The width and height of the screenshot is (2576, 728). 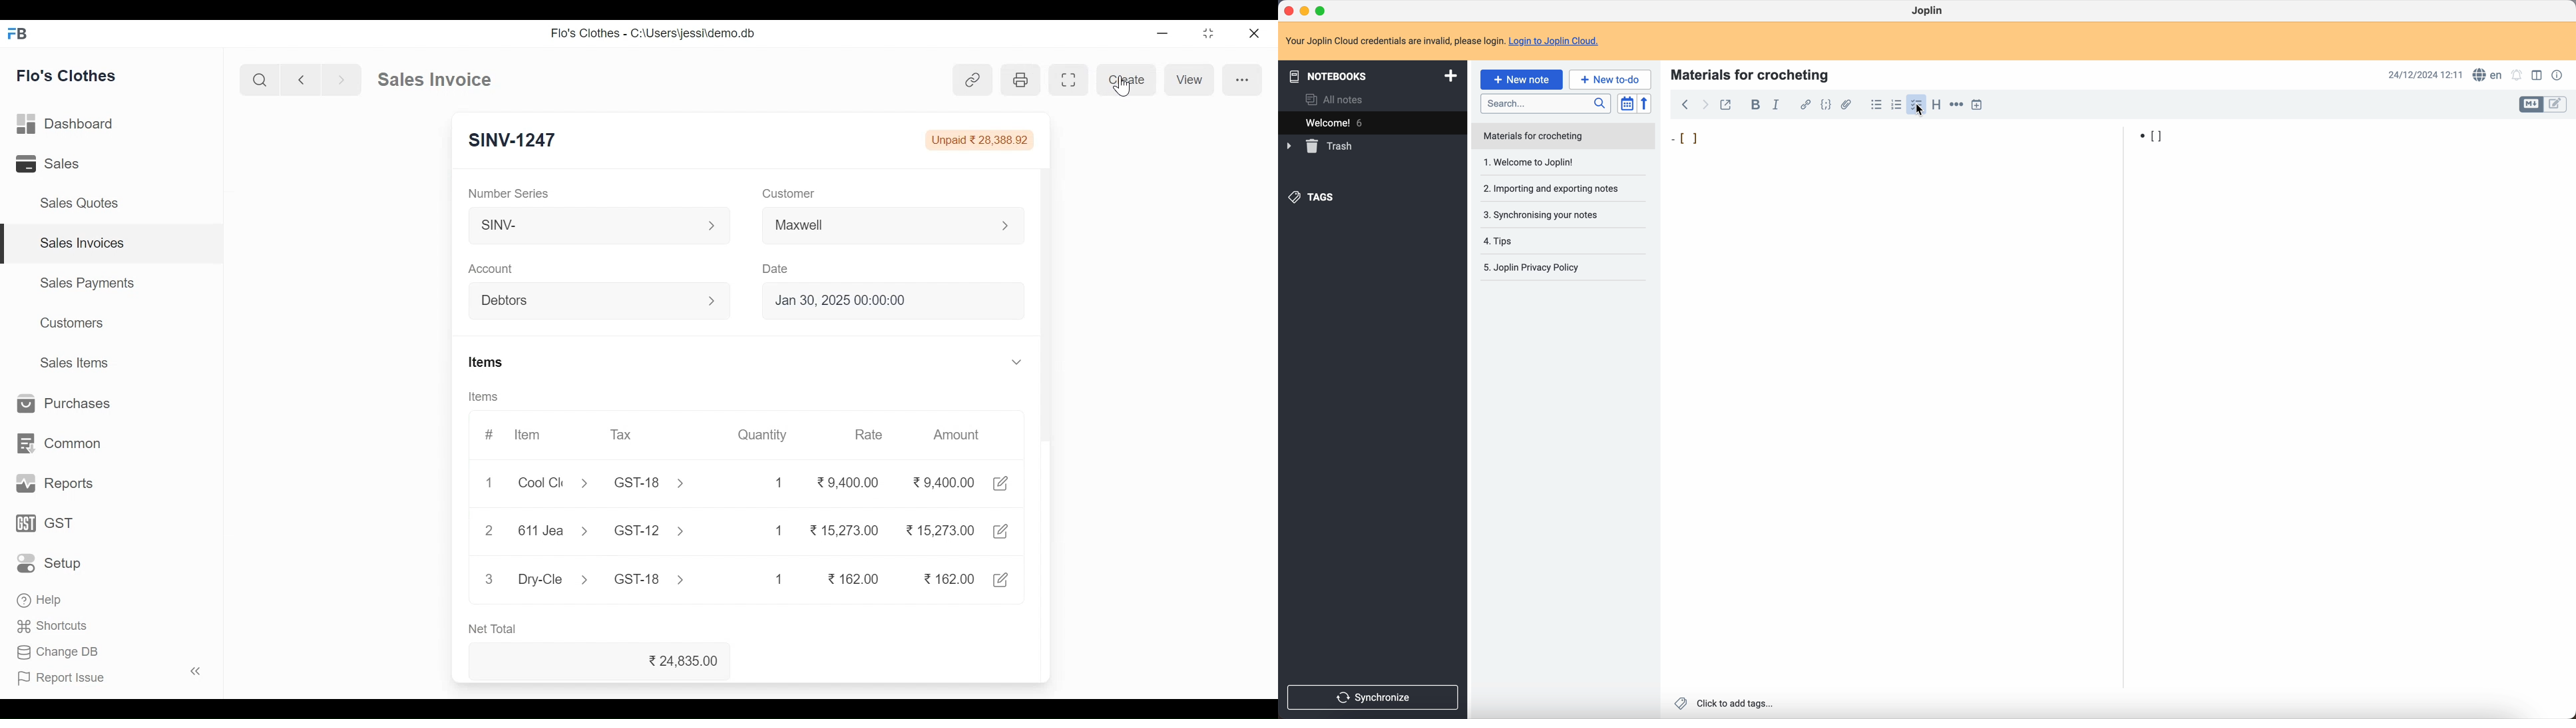 I want to click on Purchases, so click(x=59, y=404).